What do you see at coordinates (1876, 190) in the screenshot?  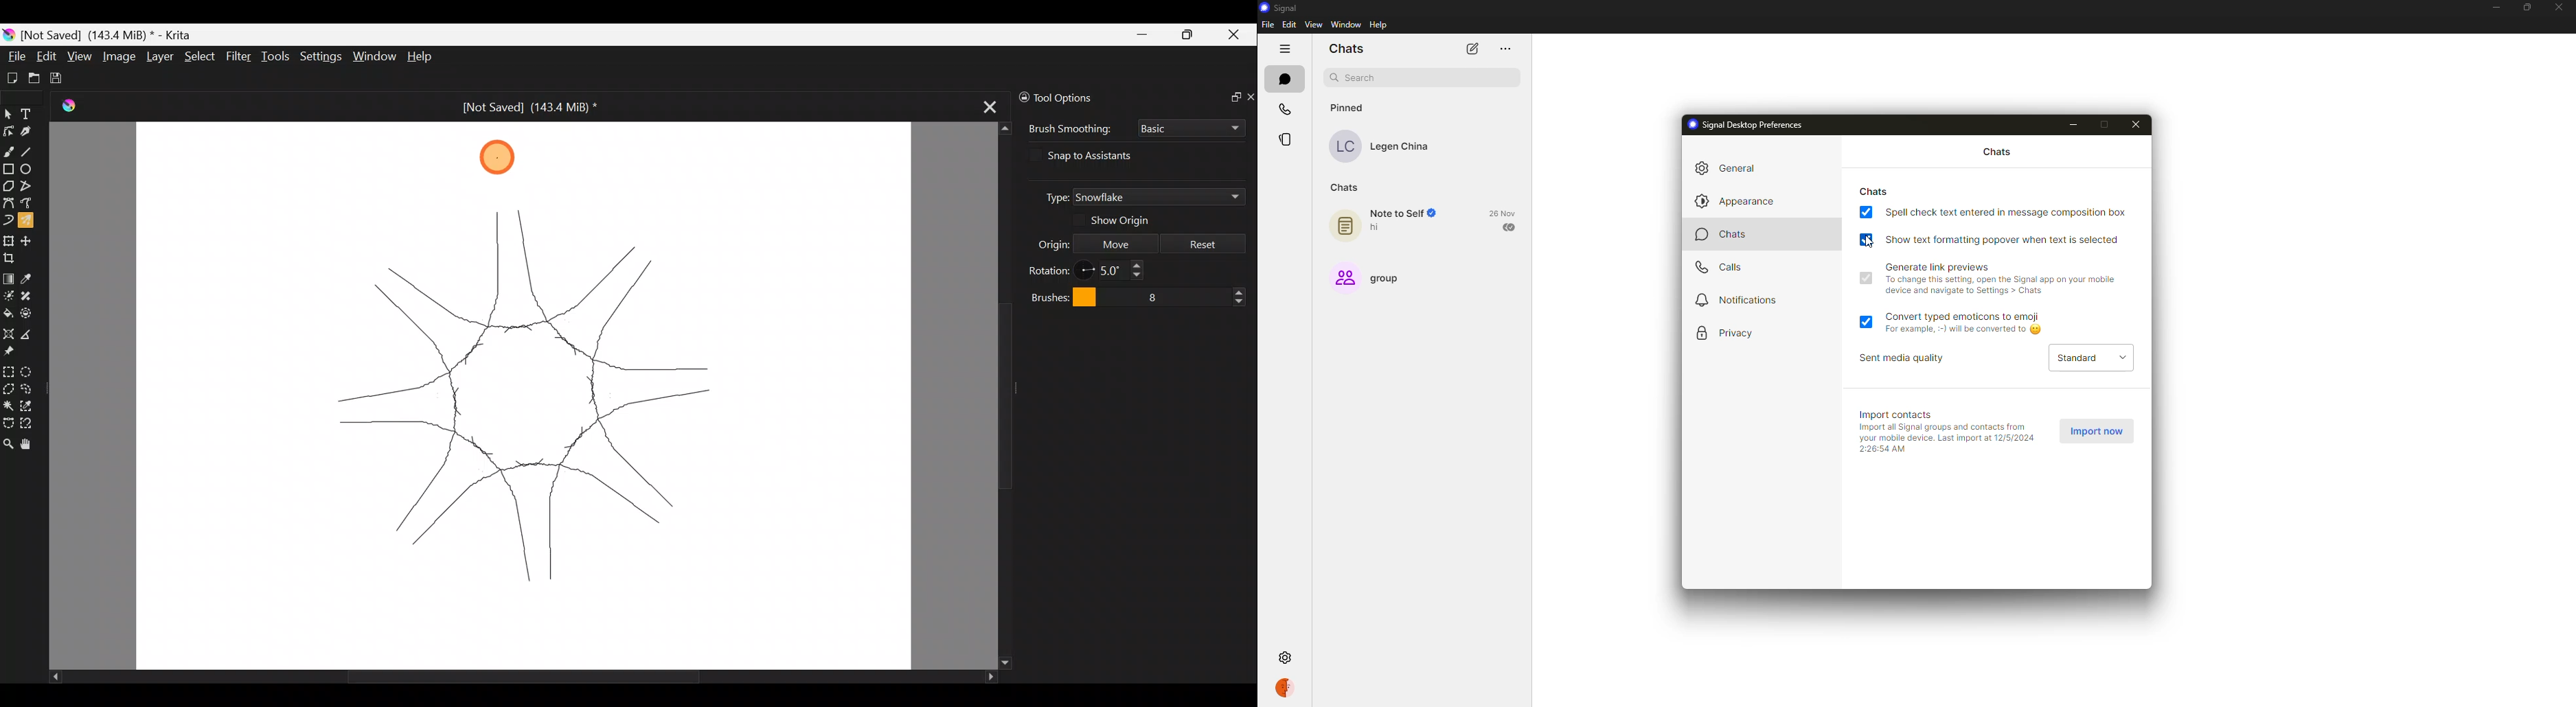 I see `chats` at bounding box center [1876, 190].